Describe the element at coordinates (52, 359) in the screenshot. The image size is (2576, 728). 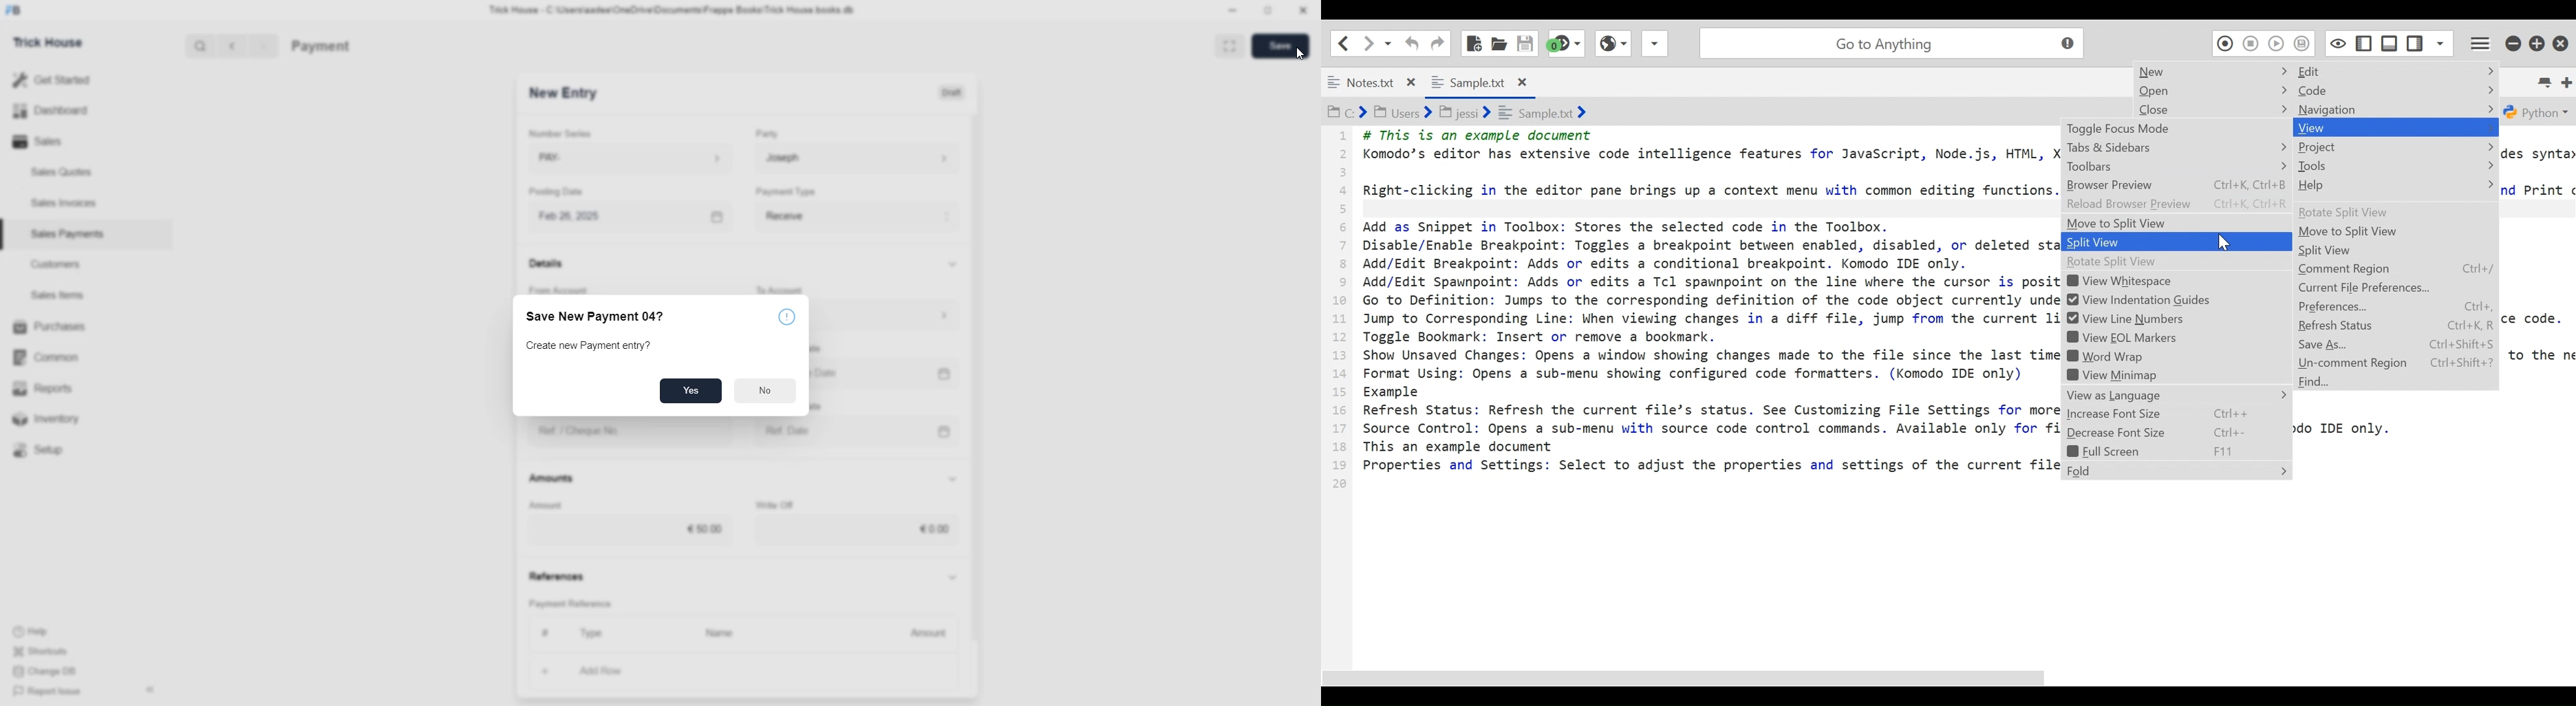
I see `Common` at that location.